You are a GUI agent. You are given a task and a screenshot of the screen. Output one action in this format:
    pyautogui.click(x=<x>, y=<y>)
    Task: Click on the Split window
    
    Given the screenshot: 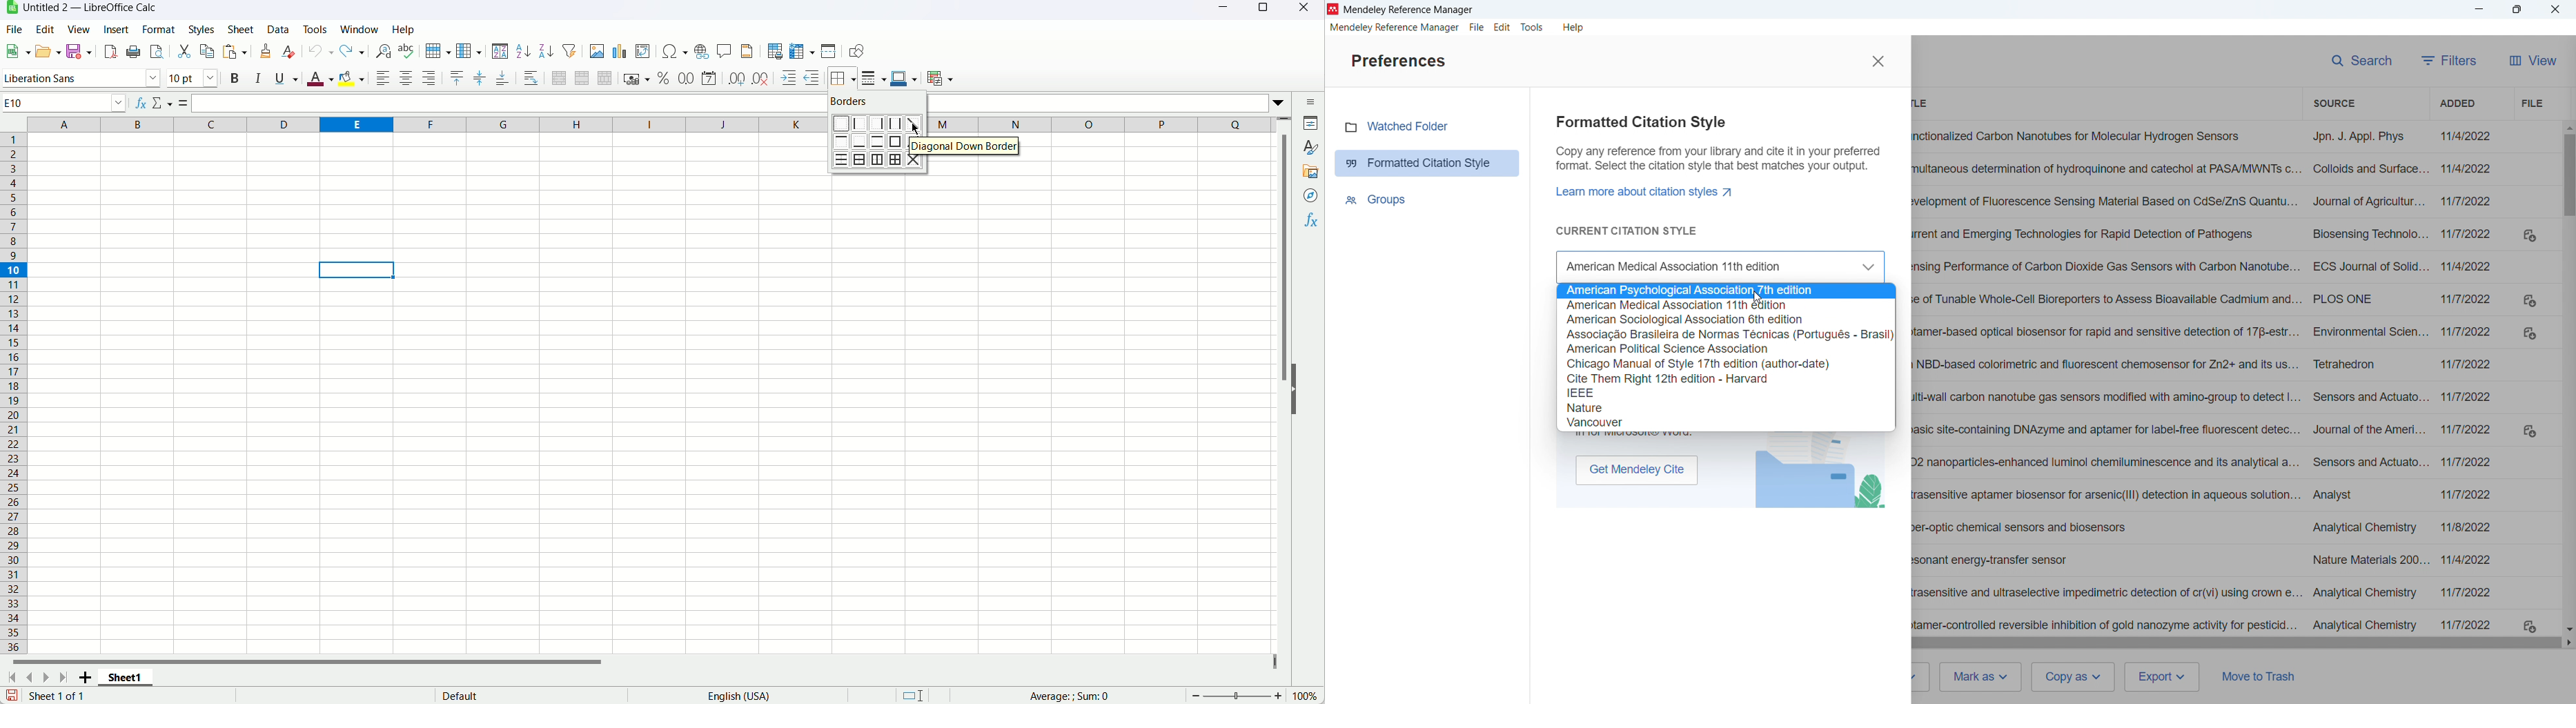 What is the action you would take?
    pyautogui.click(x=830, y=51)
    